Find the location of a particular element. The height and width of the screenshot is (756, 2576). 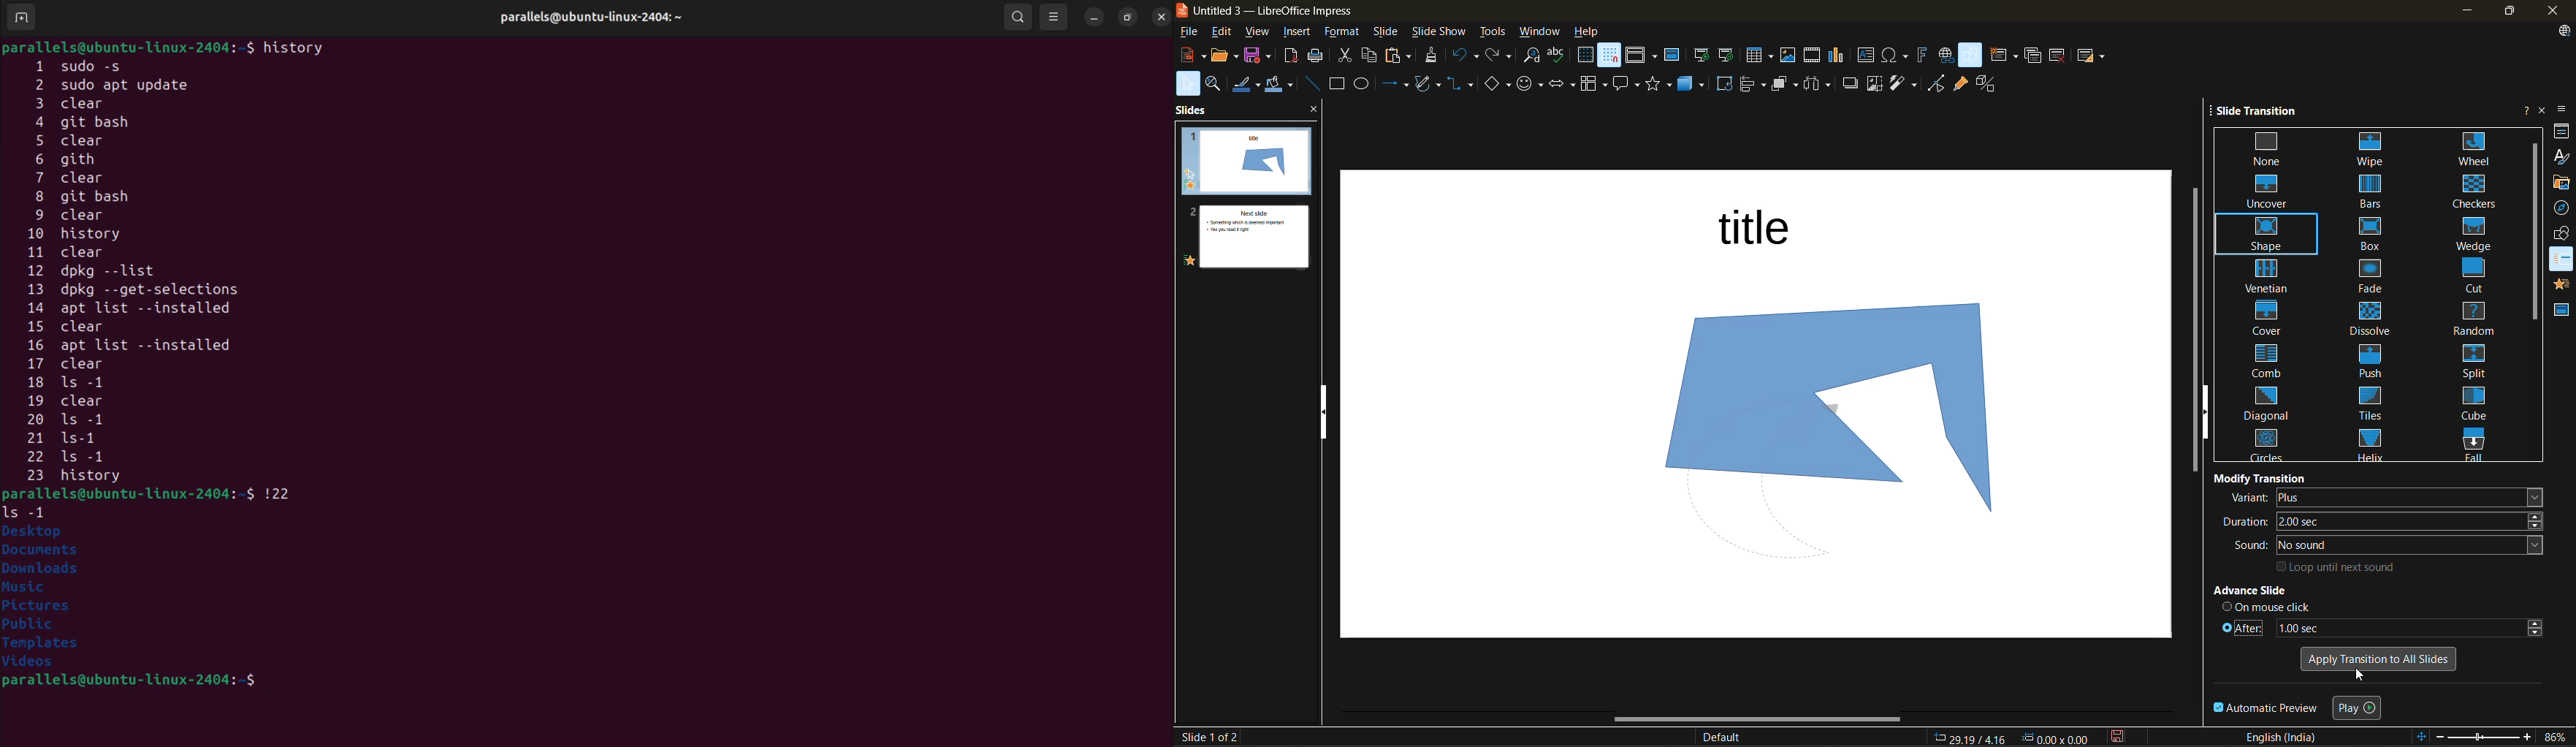

close is located at coordinates (1160, 14).